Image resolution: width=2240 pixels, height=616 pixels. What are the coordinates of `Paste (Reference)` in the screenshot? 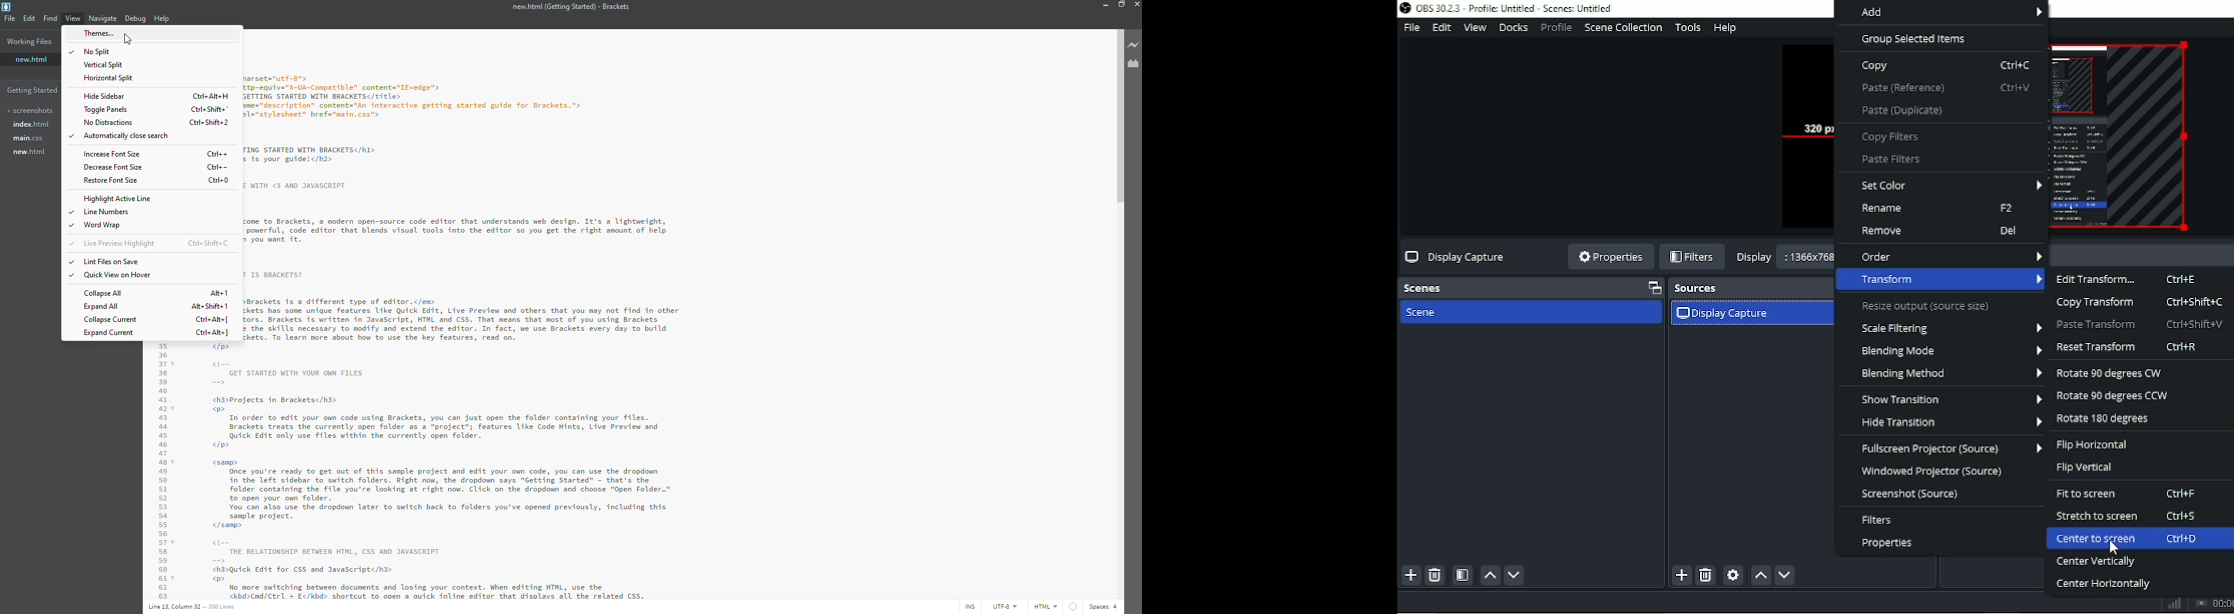 It's located at (1943, 89).